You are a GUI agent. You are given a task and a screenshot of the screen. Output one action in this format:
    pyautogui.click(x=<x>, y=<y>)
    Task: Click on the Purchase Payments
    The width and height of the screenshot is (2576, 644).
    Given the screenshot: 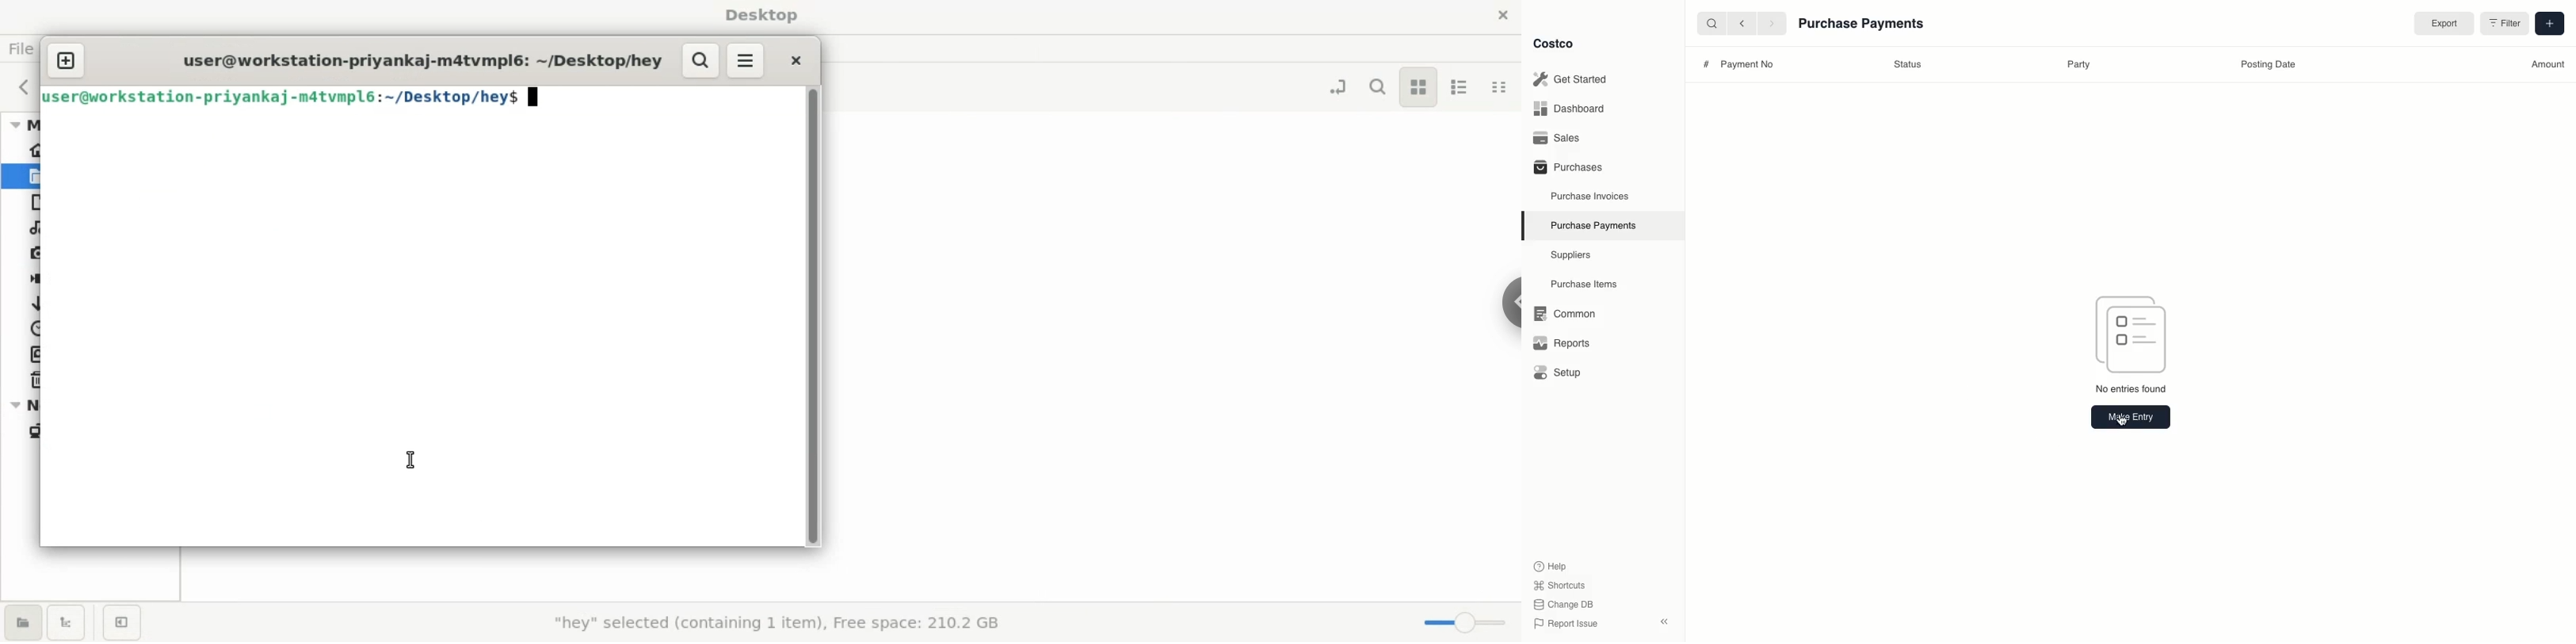 What is the action you would take?
    pyautogui.click(x=1592, y=224)
    